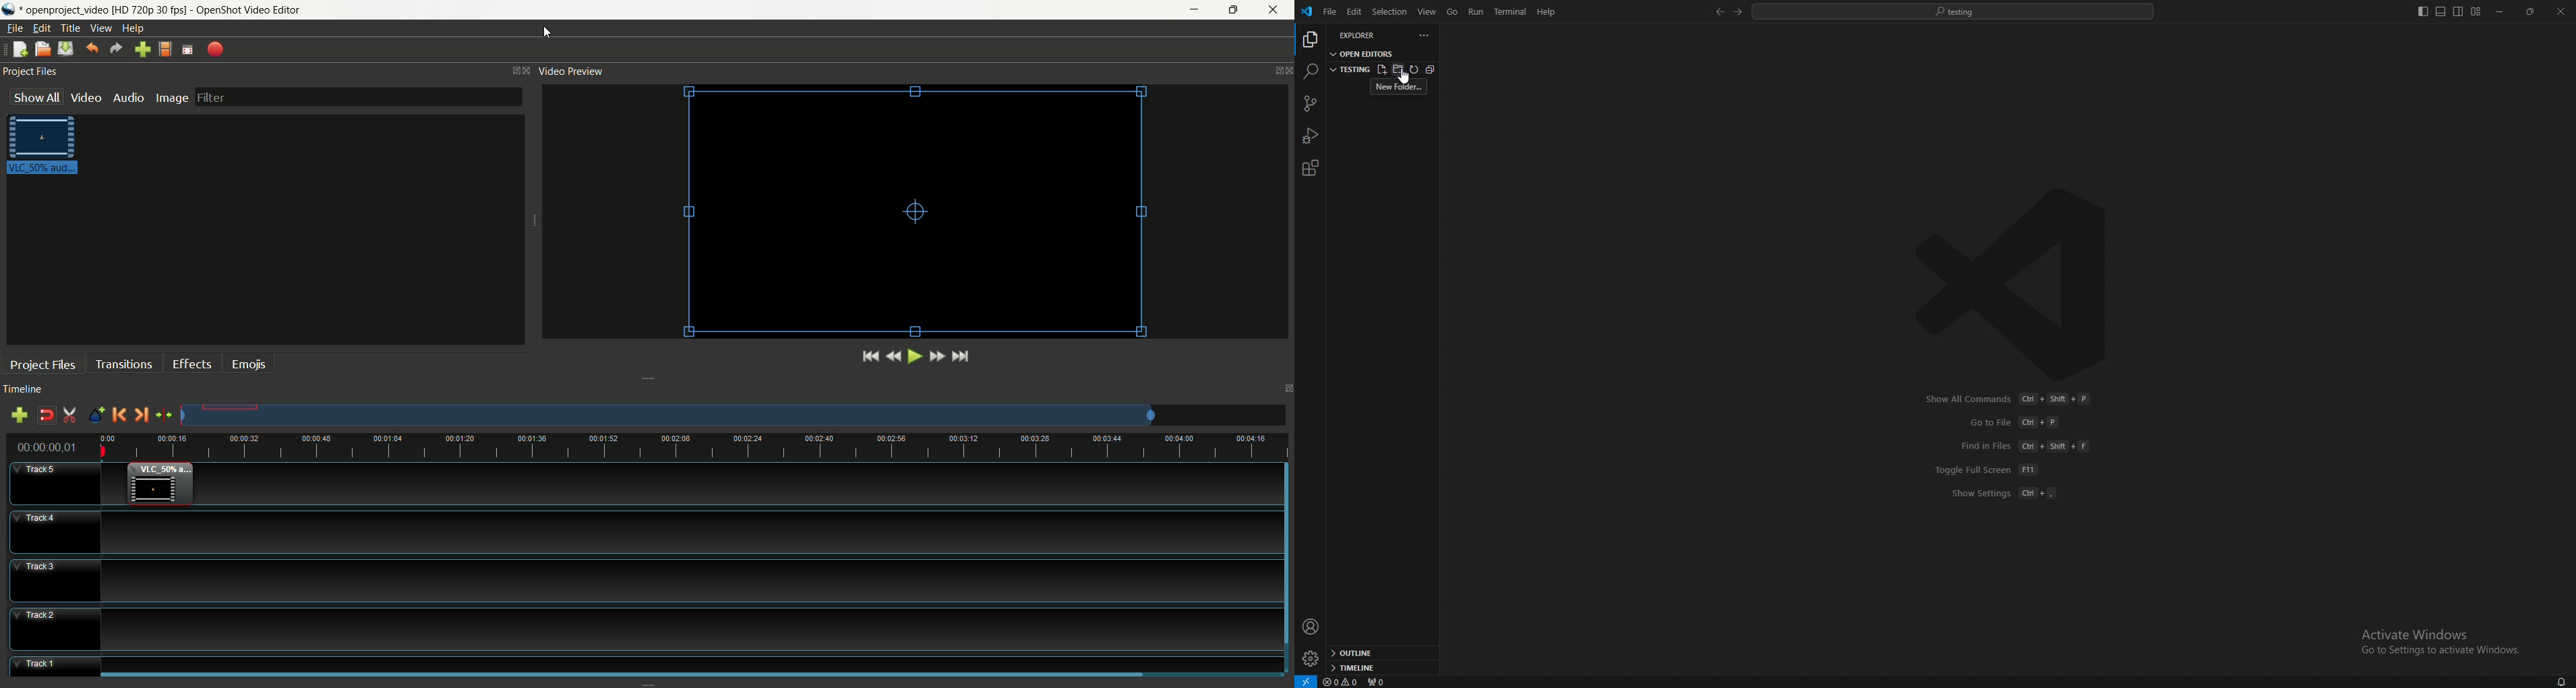 The width and height of the screenshot is (2576, 700). What do you see at coordinates (68, 415) in the screenshot?
I see `enable razor` at bounding box center [68, 415].